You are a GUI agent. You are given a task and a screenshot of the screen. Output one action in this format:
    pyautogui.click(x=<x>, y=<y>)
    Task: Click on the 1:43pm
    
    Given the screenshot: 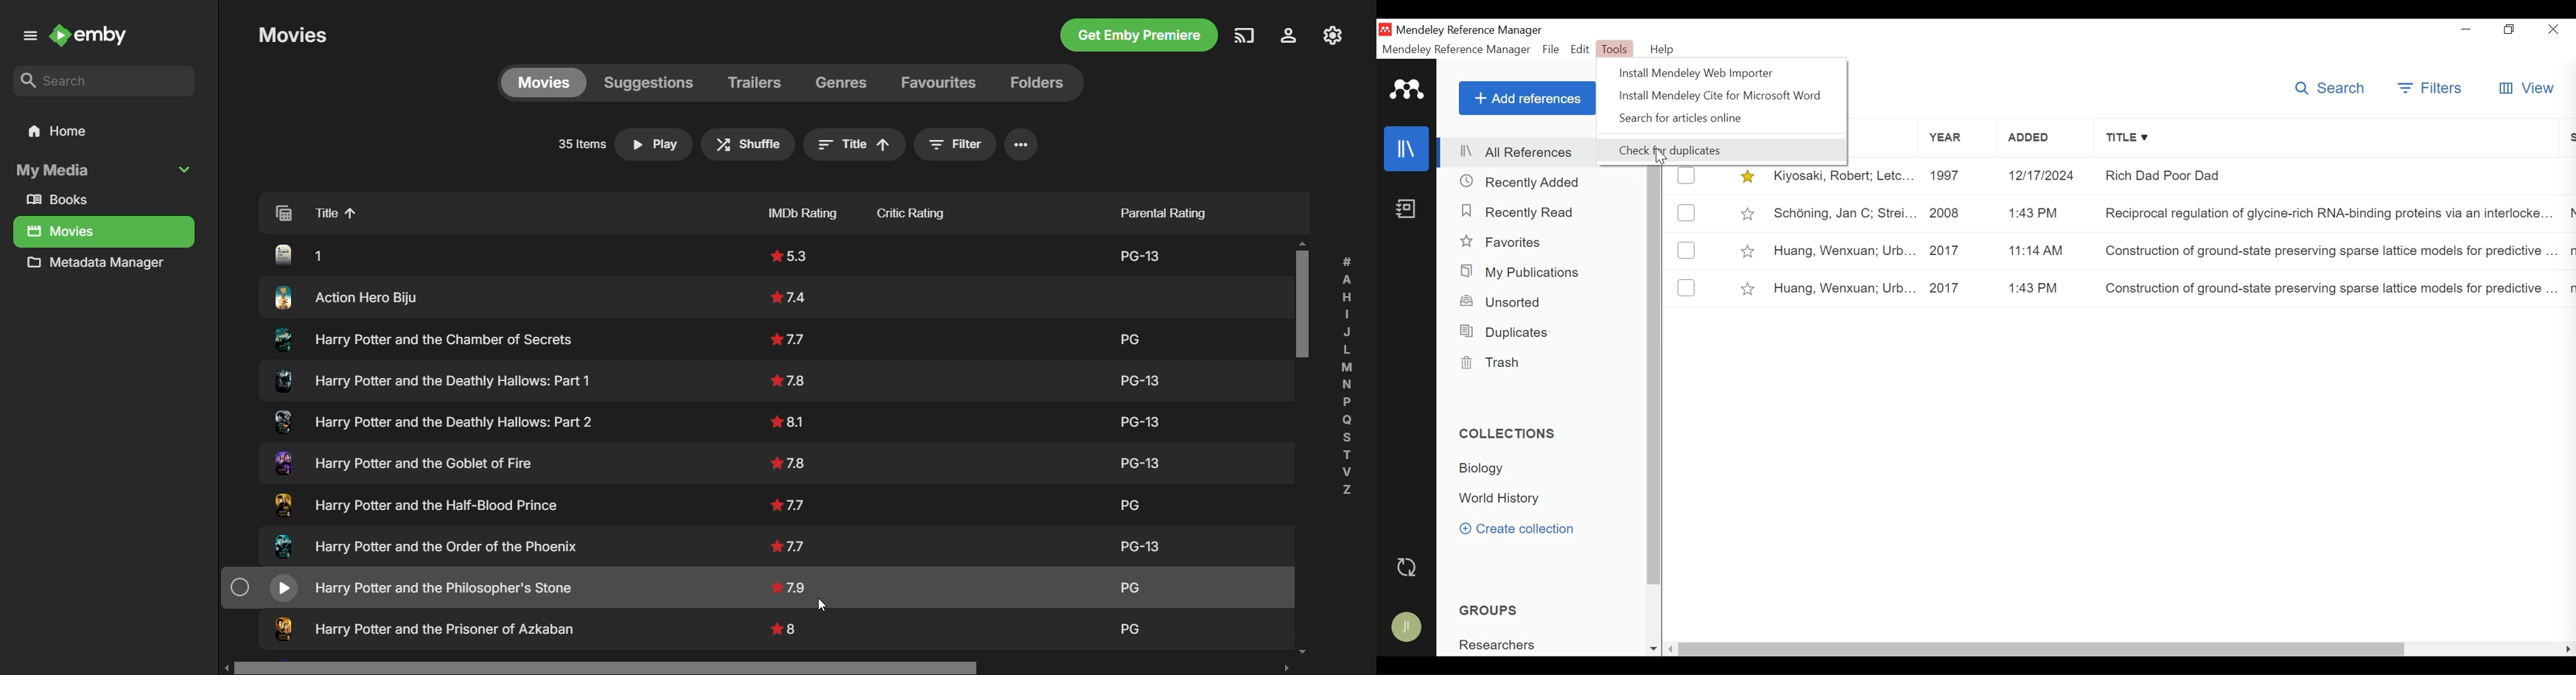 What is the action you would take?
    pyautogui.click(x=2042, y=213)
    